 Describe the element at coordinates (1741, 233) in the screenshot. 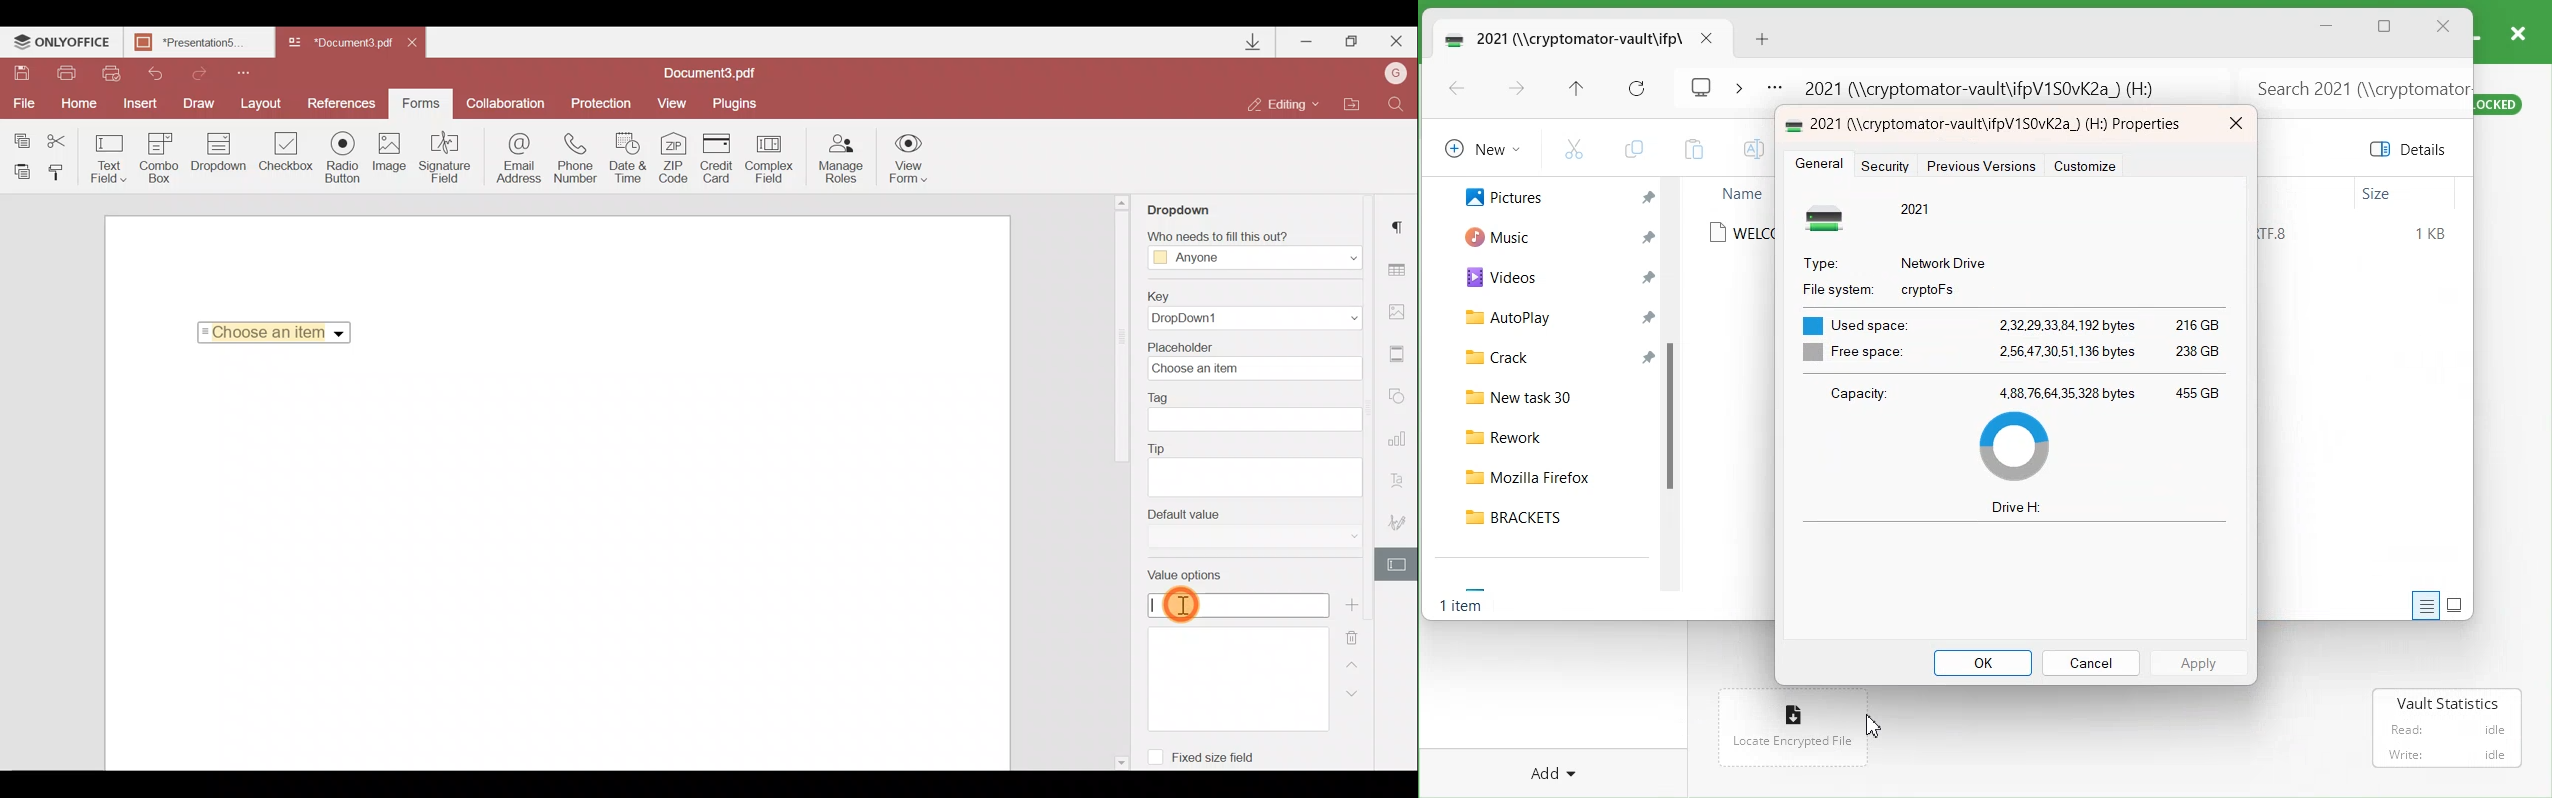

I see `Welcome.rtf` at that location.